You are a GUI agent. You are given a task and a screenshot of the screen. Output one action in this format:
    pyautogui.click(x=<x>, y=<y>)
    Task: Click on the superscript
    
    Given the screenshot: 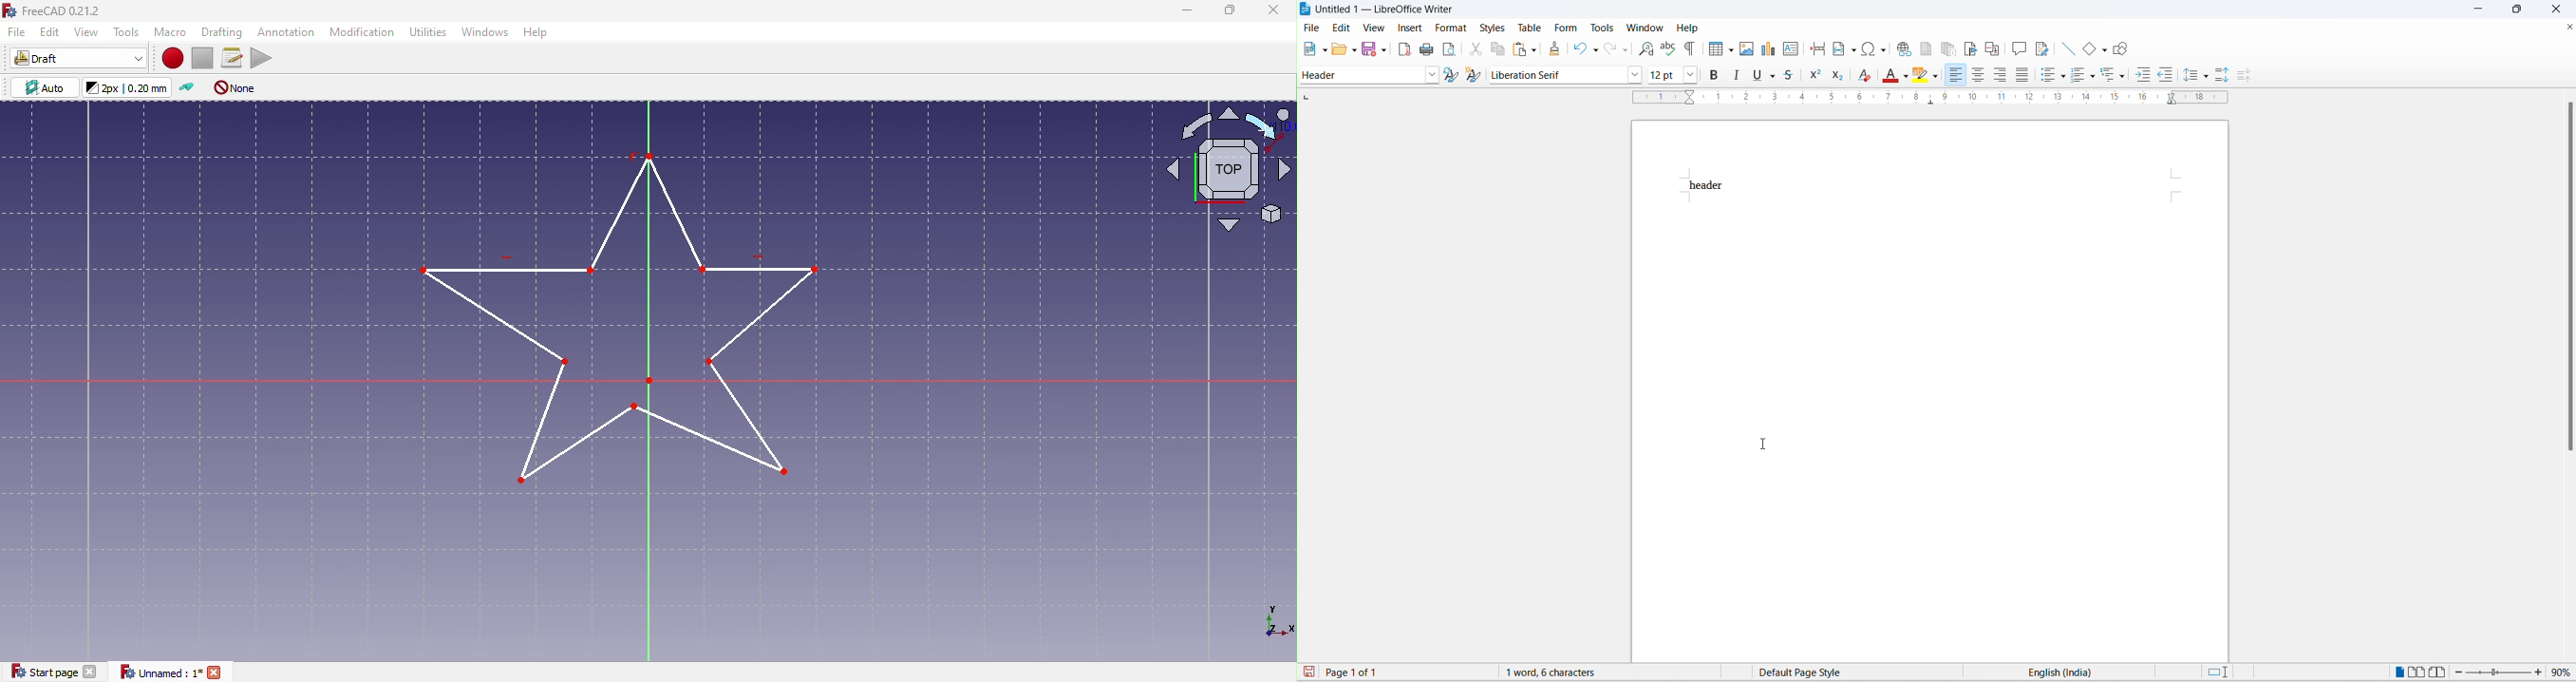 What is the action you would take?
    pyautogui.click(x=1817, y=76)
    